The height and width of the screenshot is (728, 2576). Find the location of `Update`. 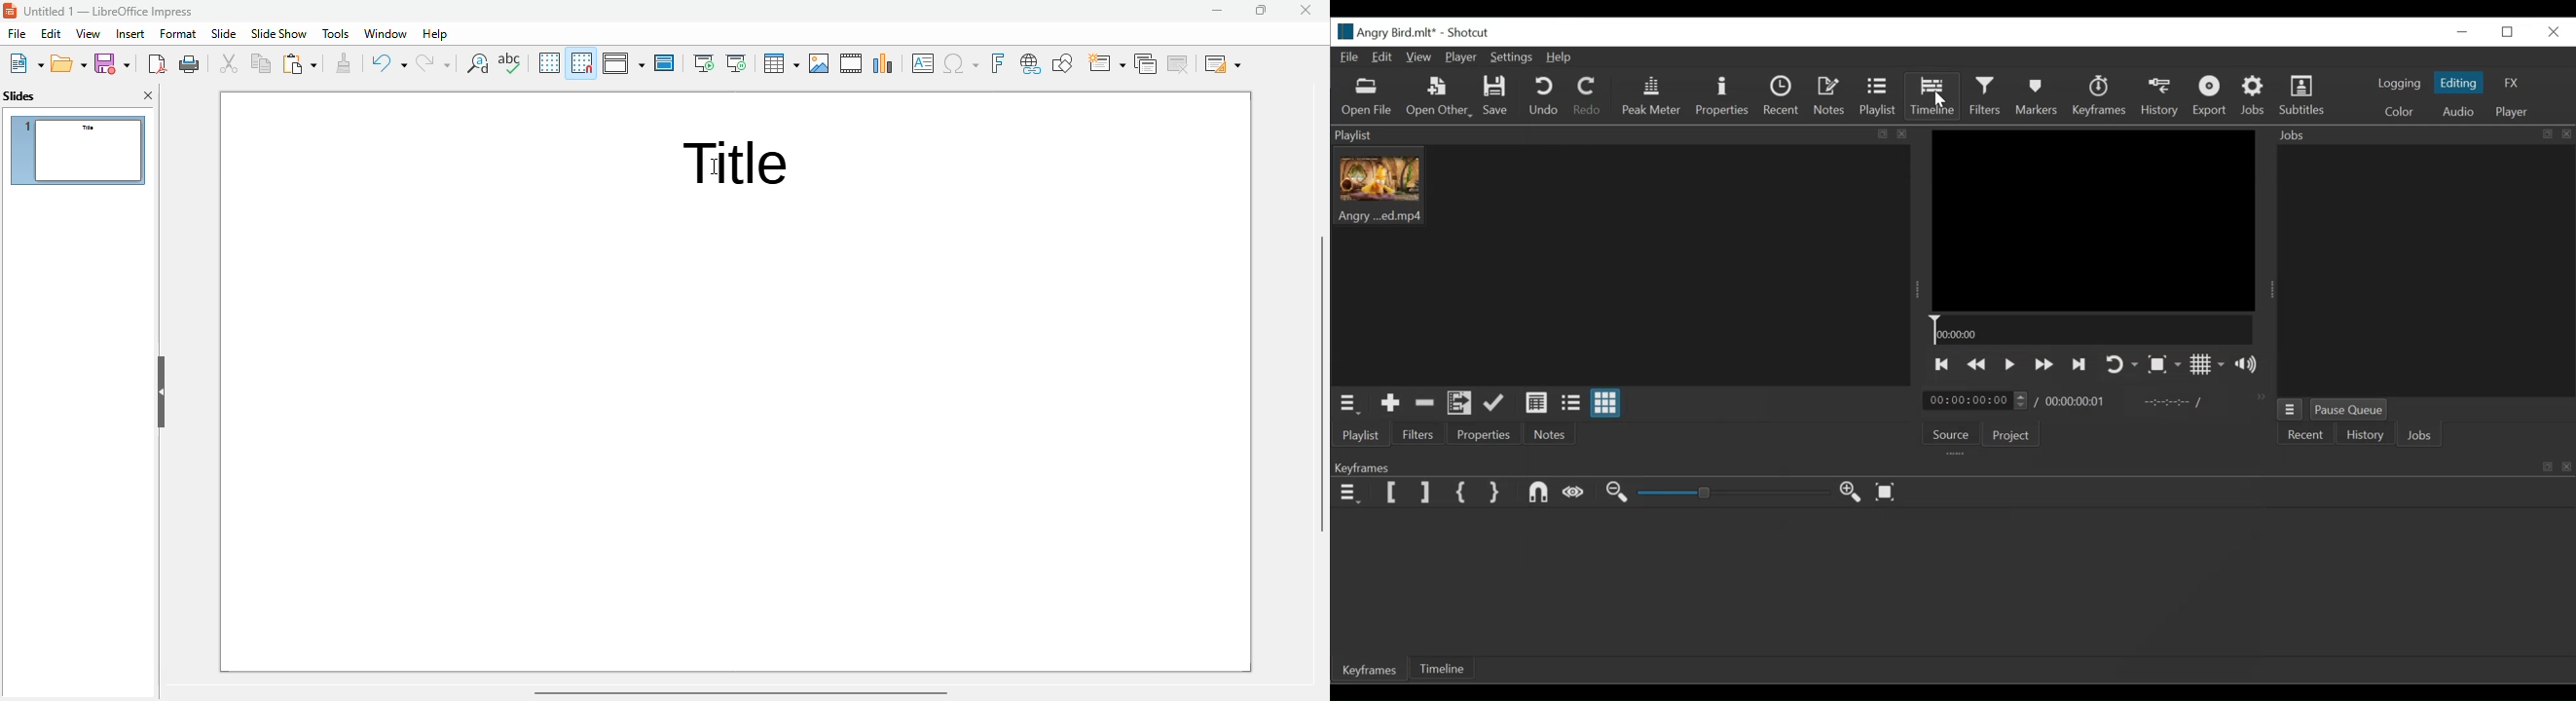

Update is located at coordinates (1495, 403).